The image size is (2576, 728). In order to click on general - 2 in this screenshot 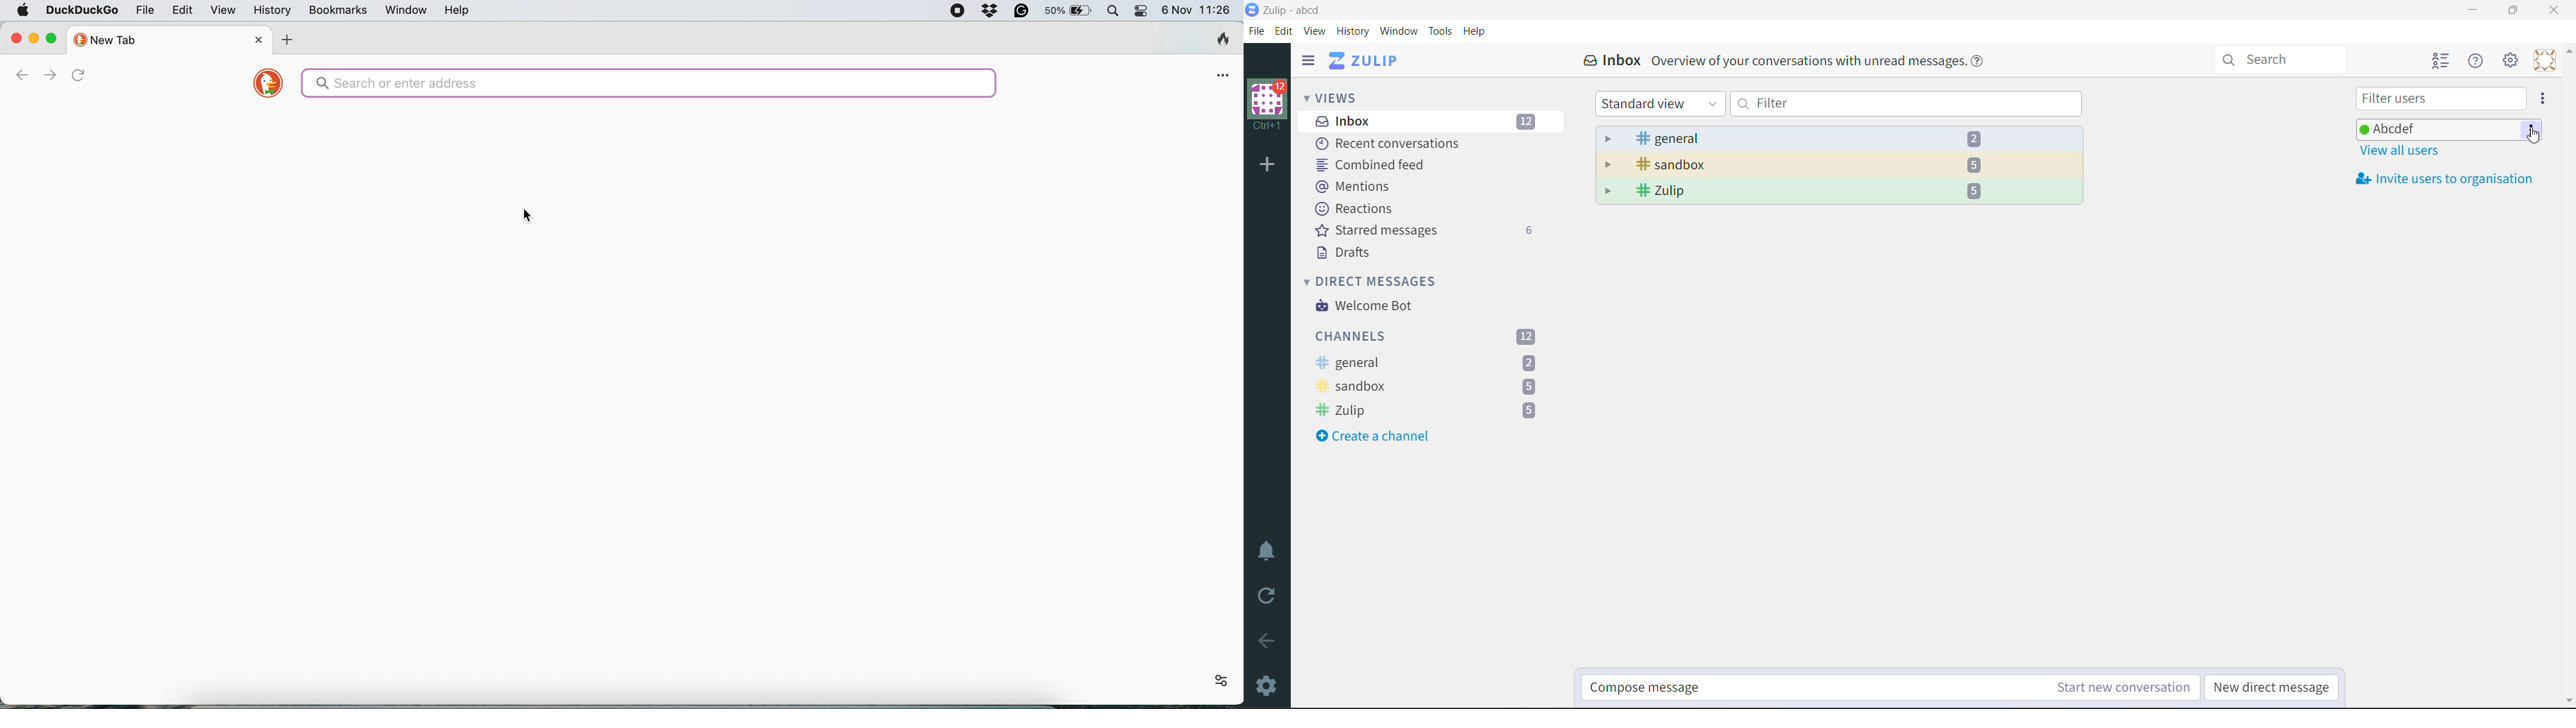, I will do `click(1840, 138)`.